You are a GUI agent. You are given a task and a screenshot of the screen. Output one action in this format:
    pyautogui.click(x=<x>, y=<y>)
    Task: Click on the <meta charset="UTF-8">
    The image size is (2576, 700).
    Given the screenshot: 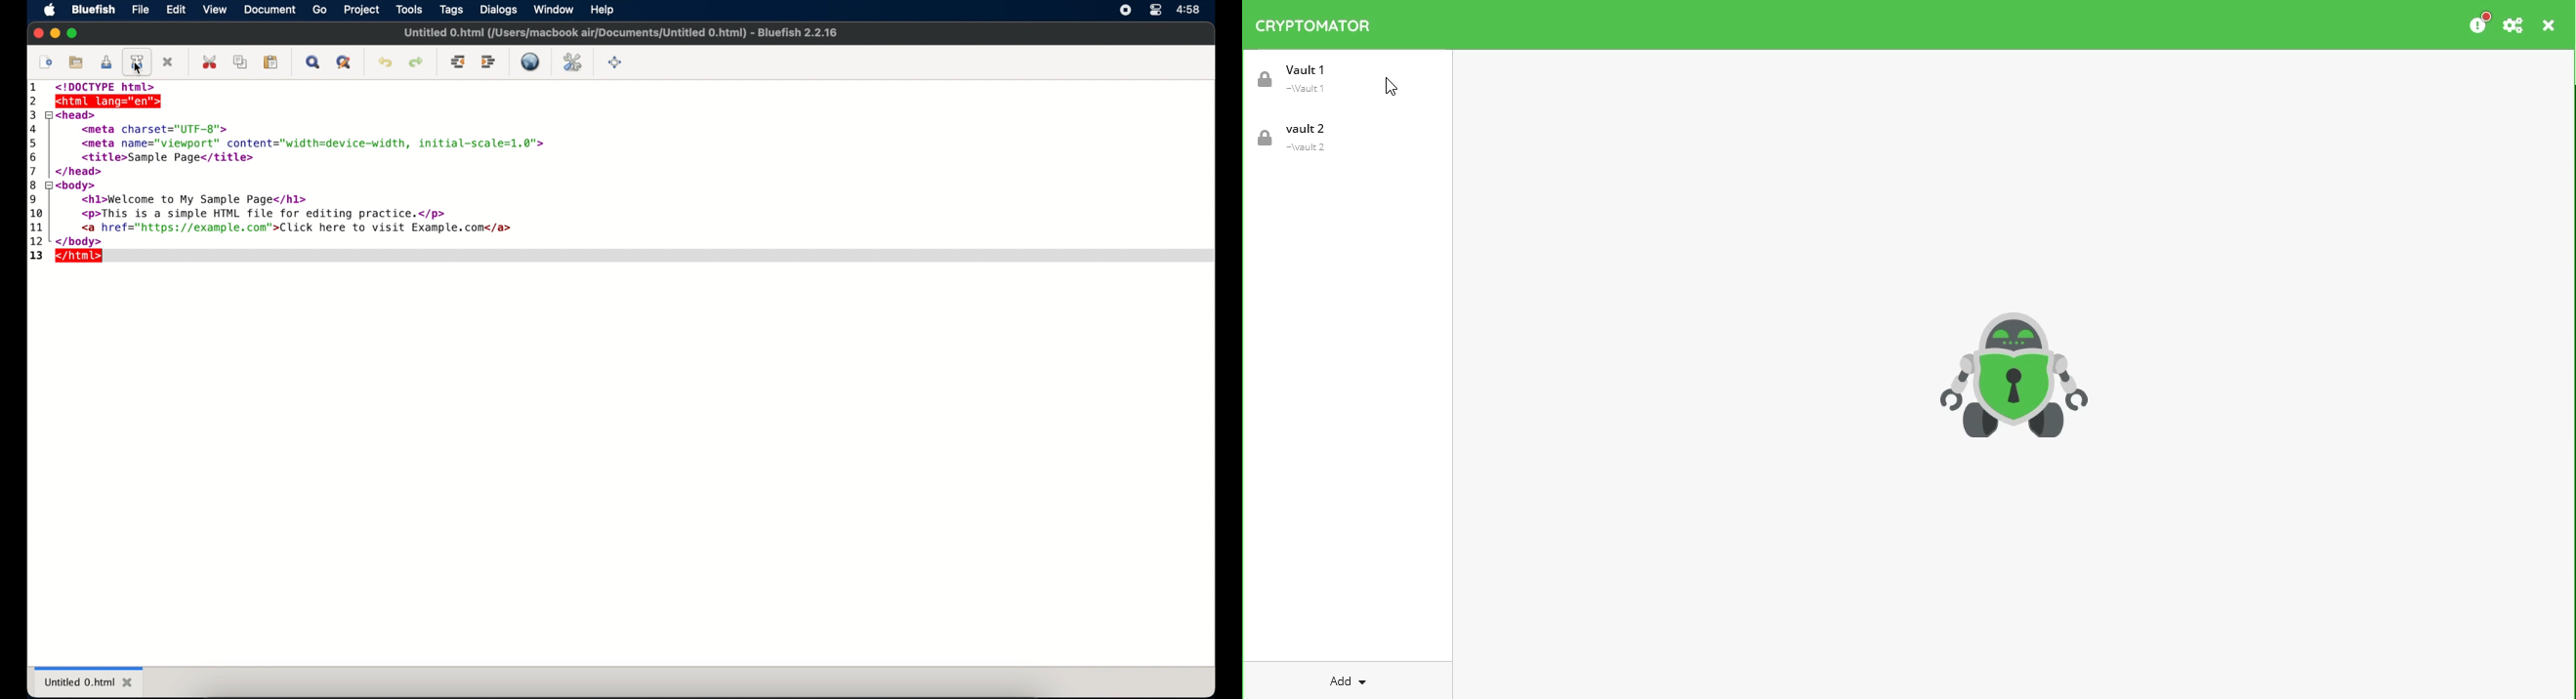 What is the action you would take?
    pyautogui.click(x=160, y=128)
    